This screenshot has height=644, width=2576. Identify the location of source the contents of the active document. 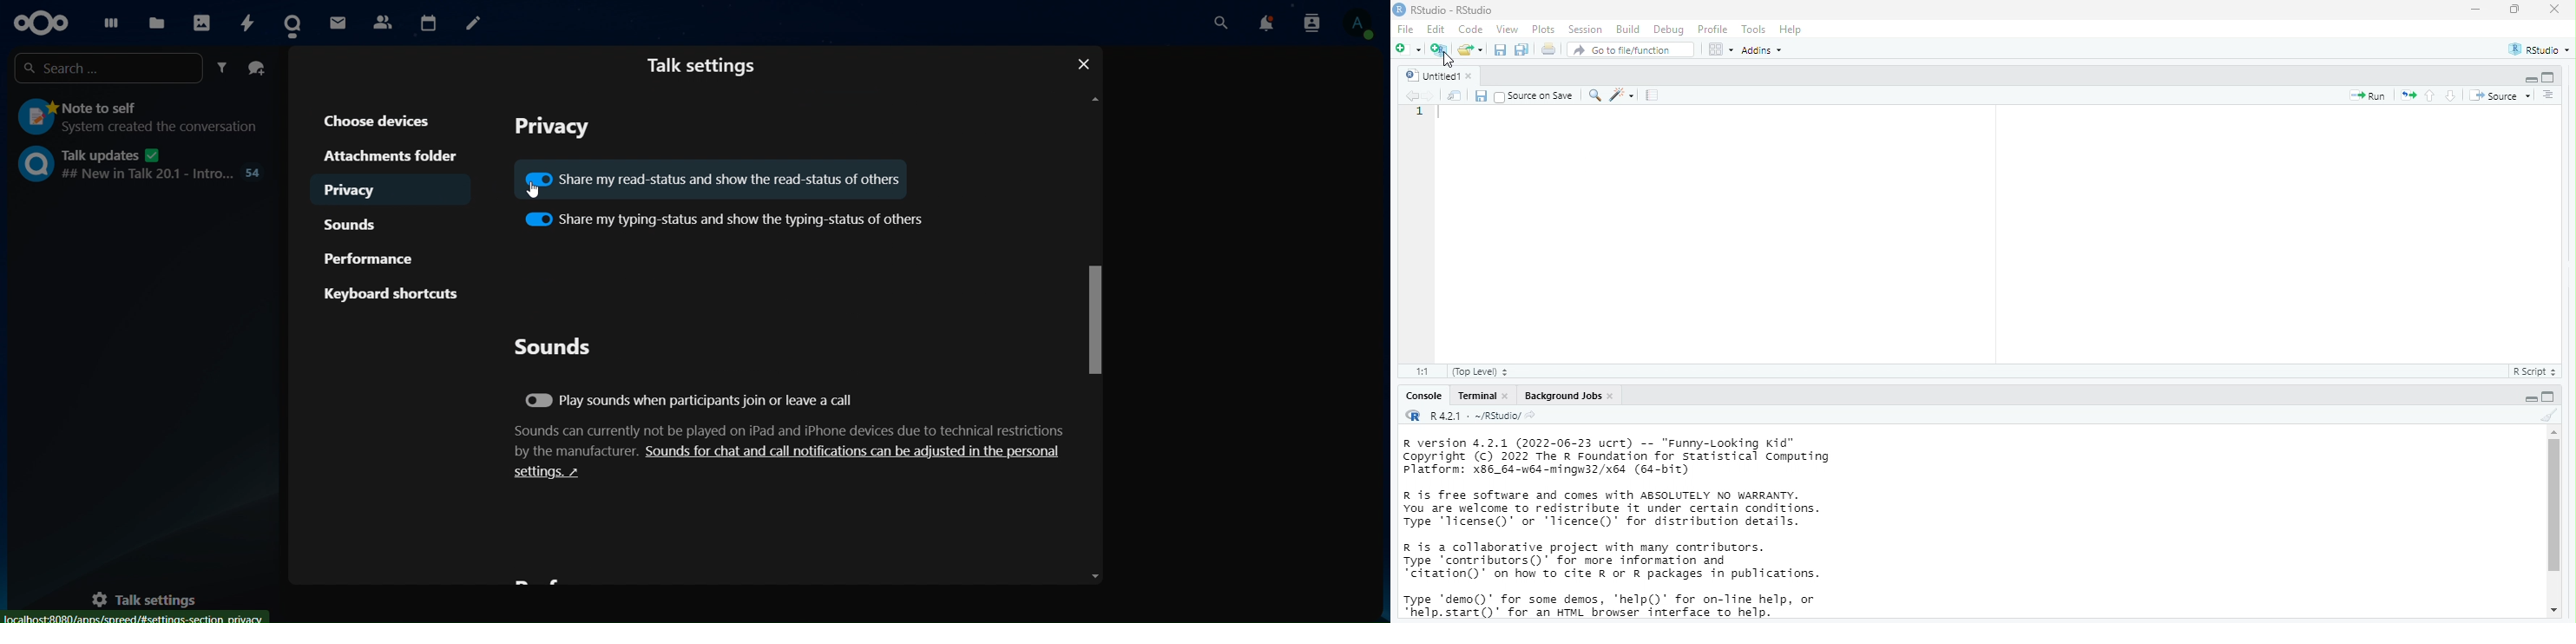
(2503, 96).